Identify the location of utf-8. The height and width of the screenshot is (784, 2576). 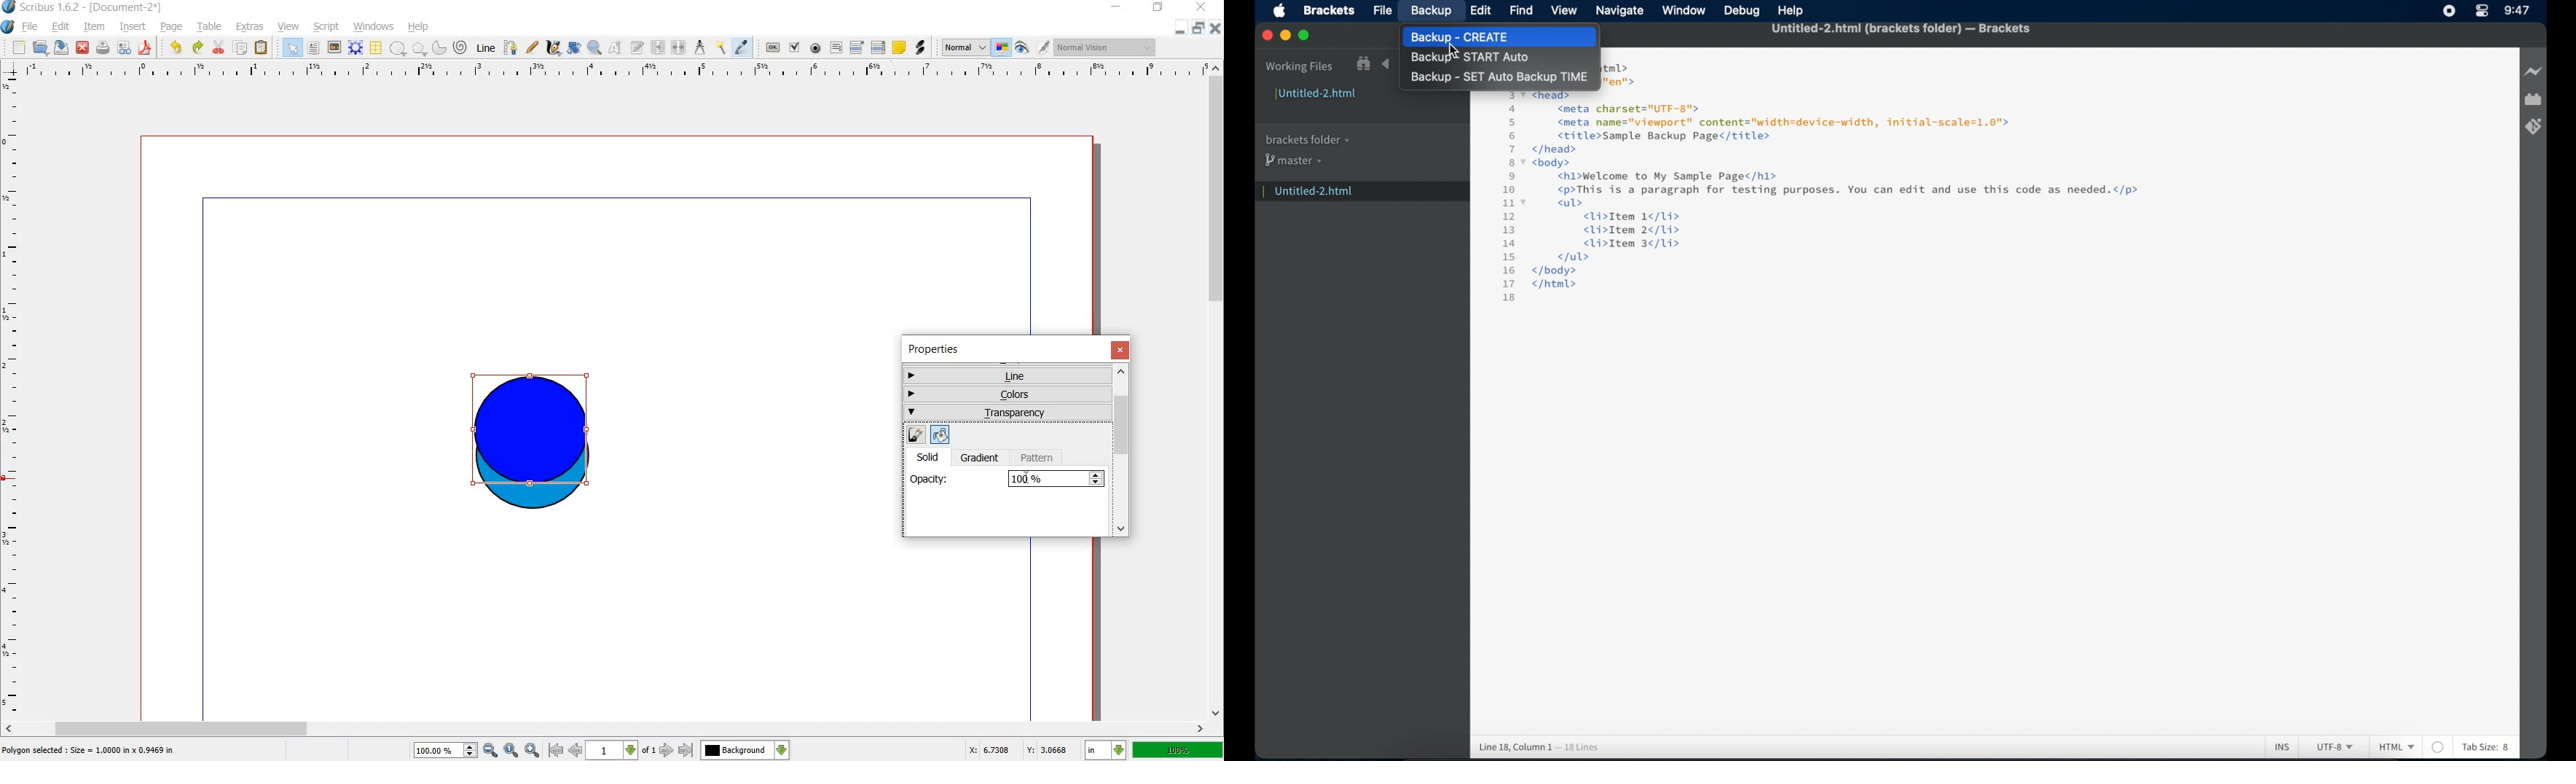
(2335, 747).